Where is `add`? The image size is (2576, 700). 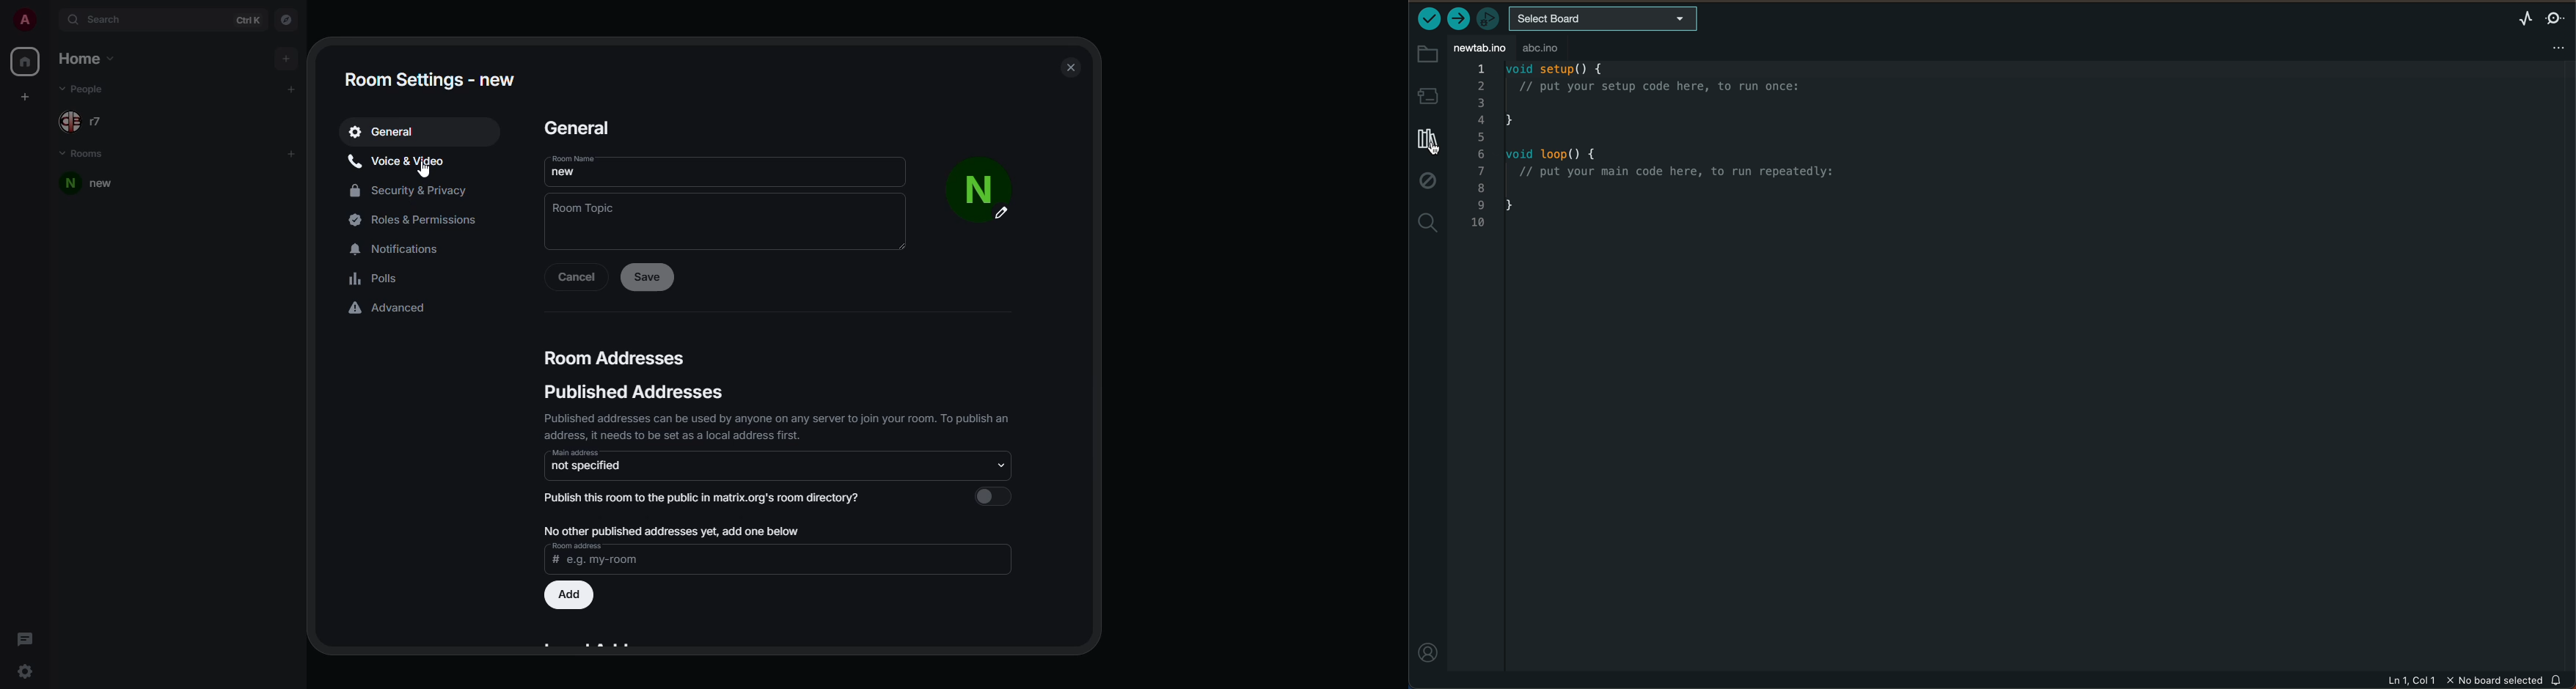 add is located at coordinates (569, 595).